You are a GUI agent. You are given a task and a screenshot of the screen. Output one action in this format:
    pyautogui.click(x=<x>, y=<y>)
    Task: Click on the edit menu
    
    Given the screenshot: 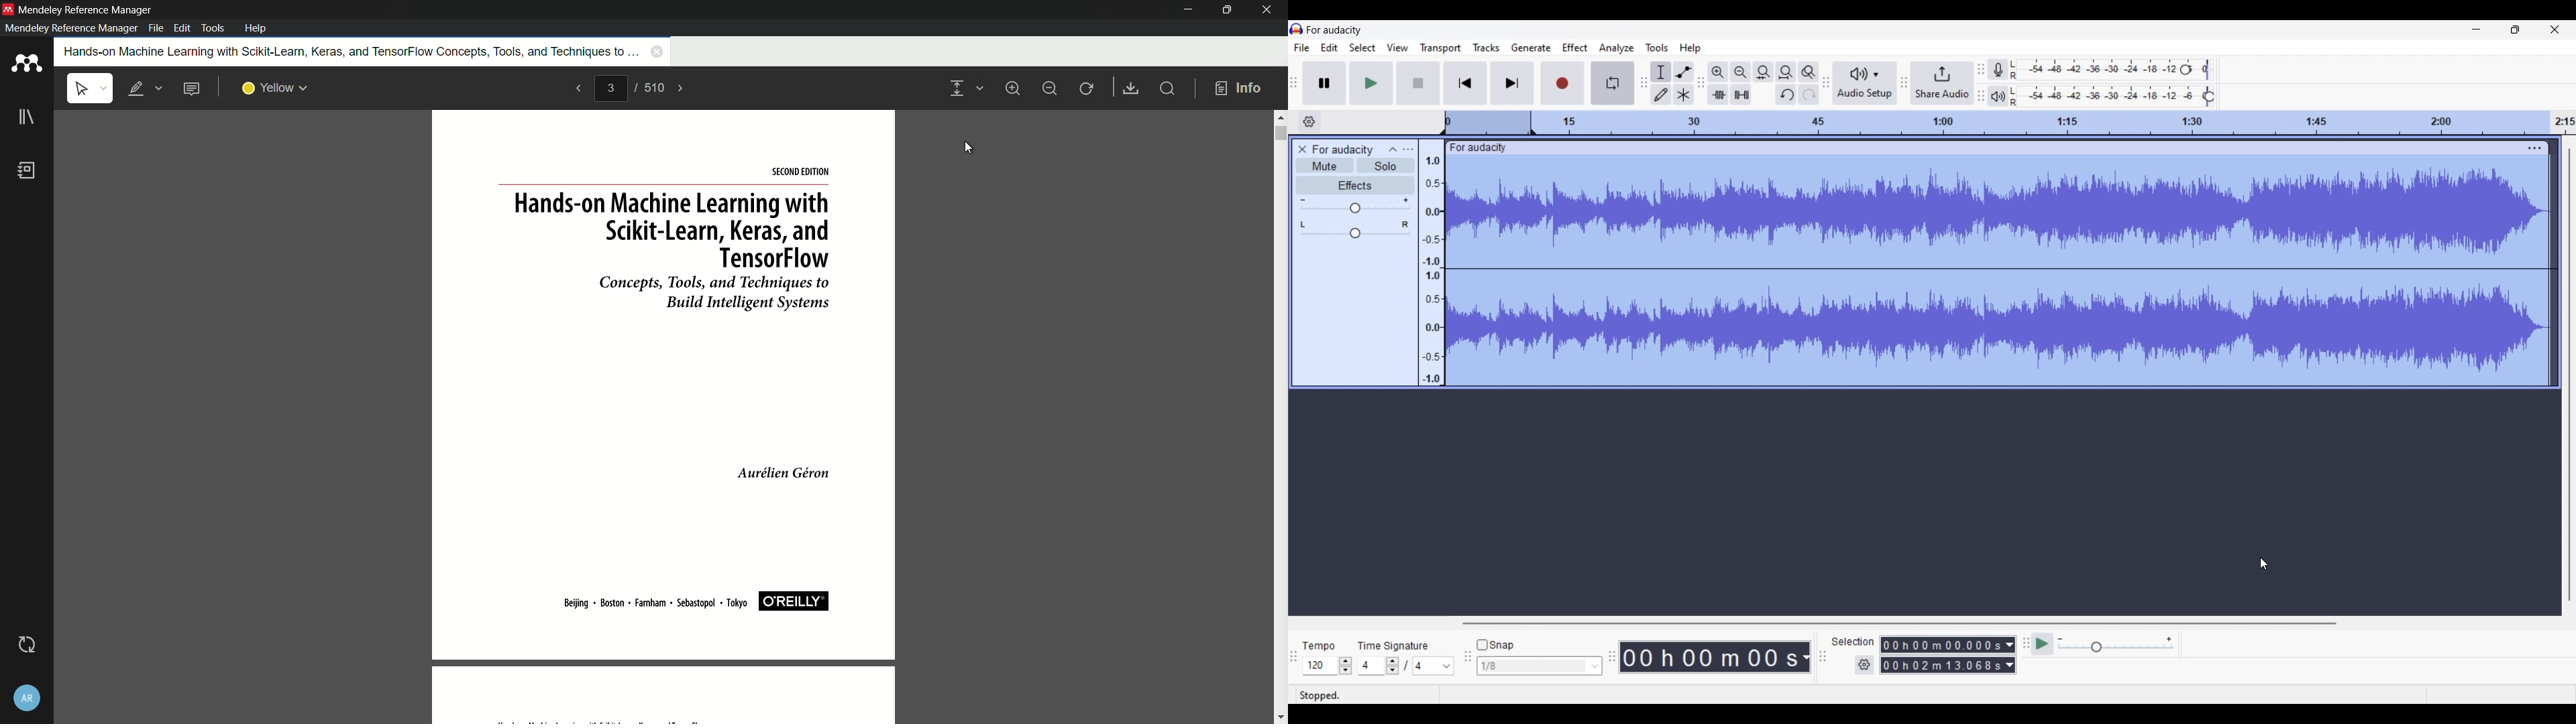 What is the action you would take?
    pyautogui.click(x=182, y=28)
    